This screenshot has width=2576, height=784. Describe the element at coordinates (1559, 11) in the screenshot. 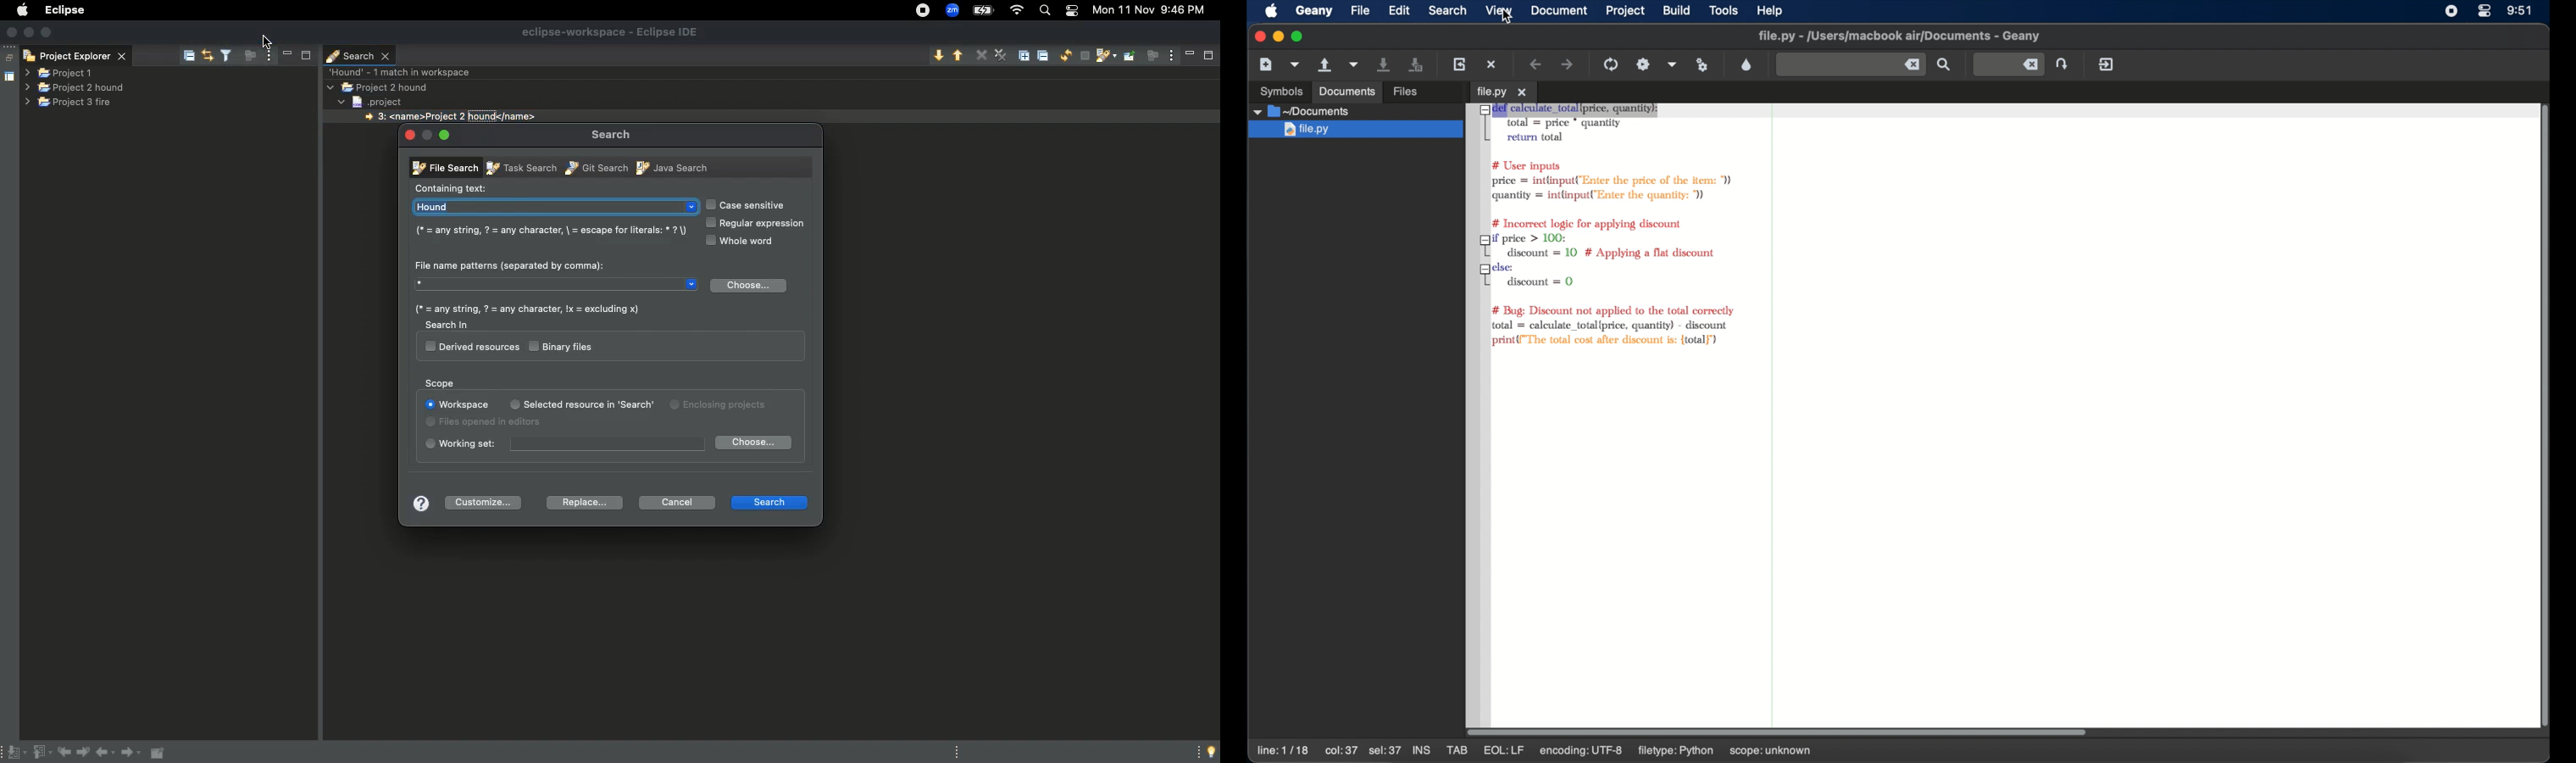

I see `document` at that location.